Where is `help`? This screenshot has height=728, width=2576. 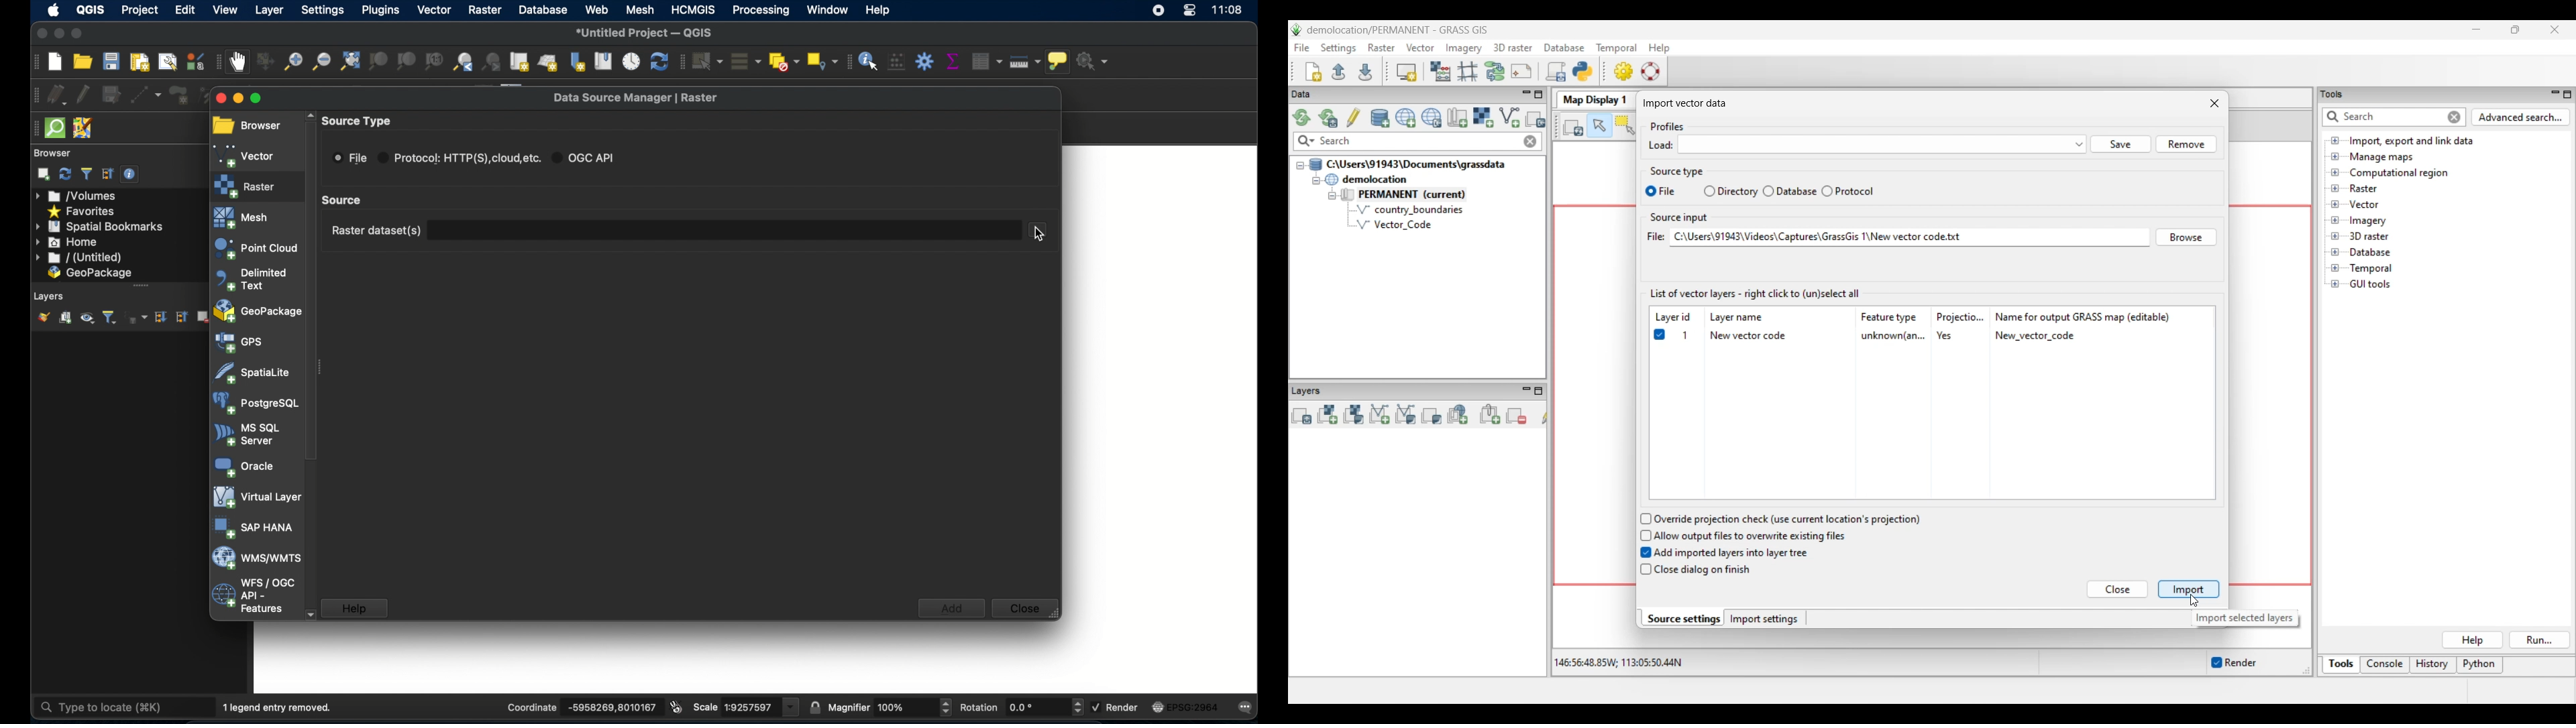 help is located at coordinates (357, 608).